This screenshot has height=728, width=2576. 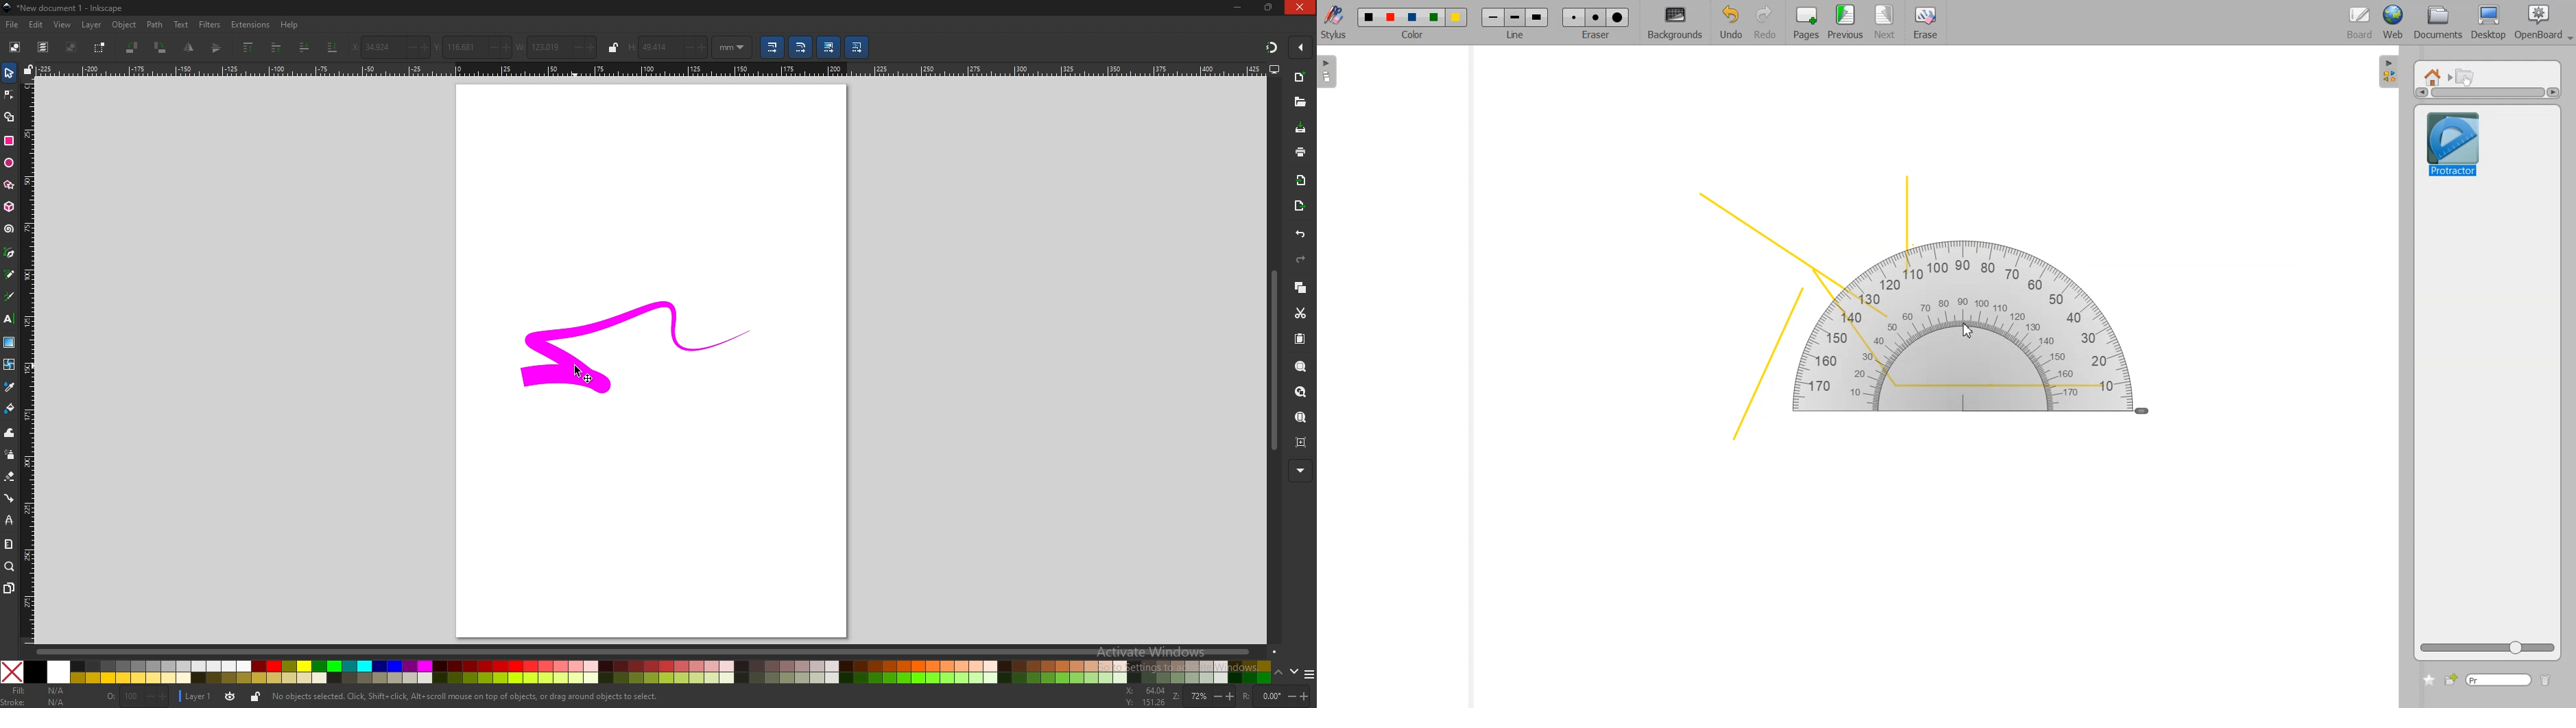 What do you see at coordinates (1145, 696) in the screenshot?
I see `cursor coordinates` at bounding box center [1145, 696].